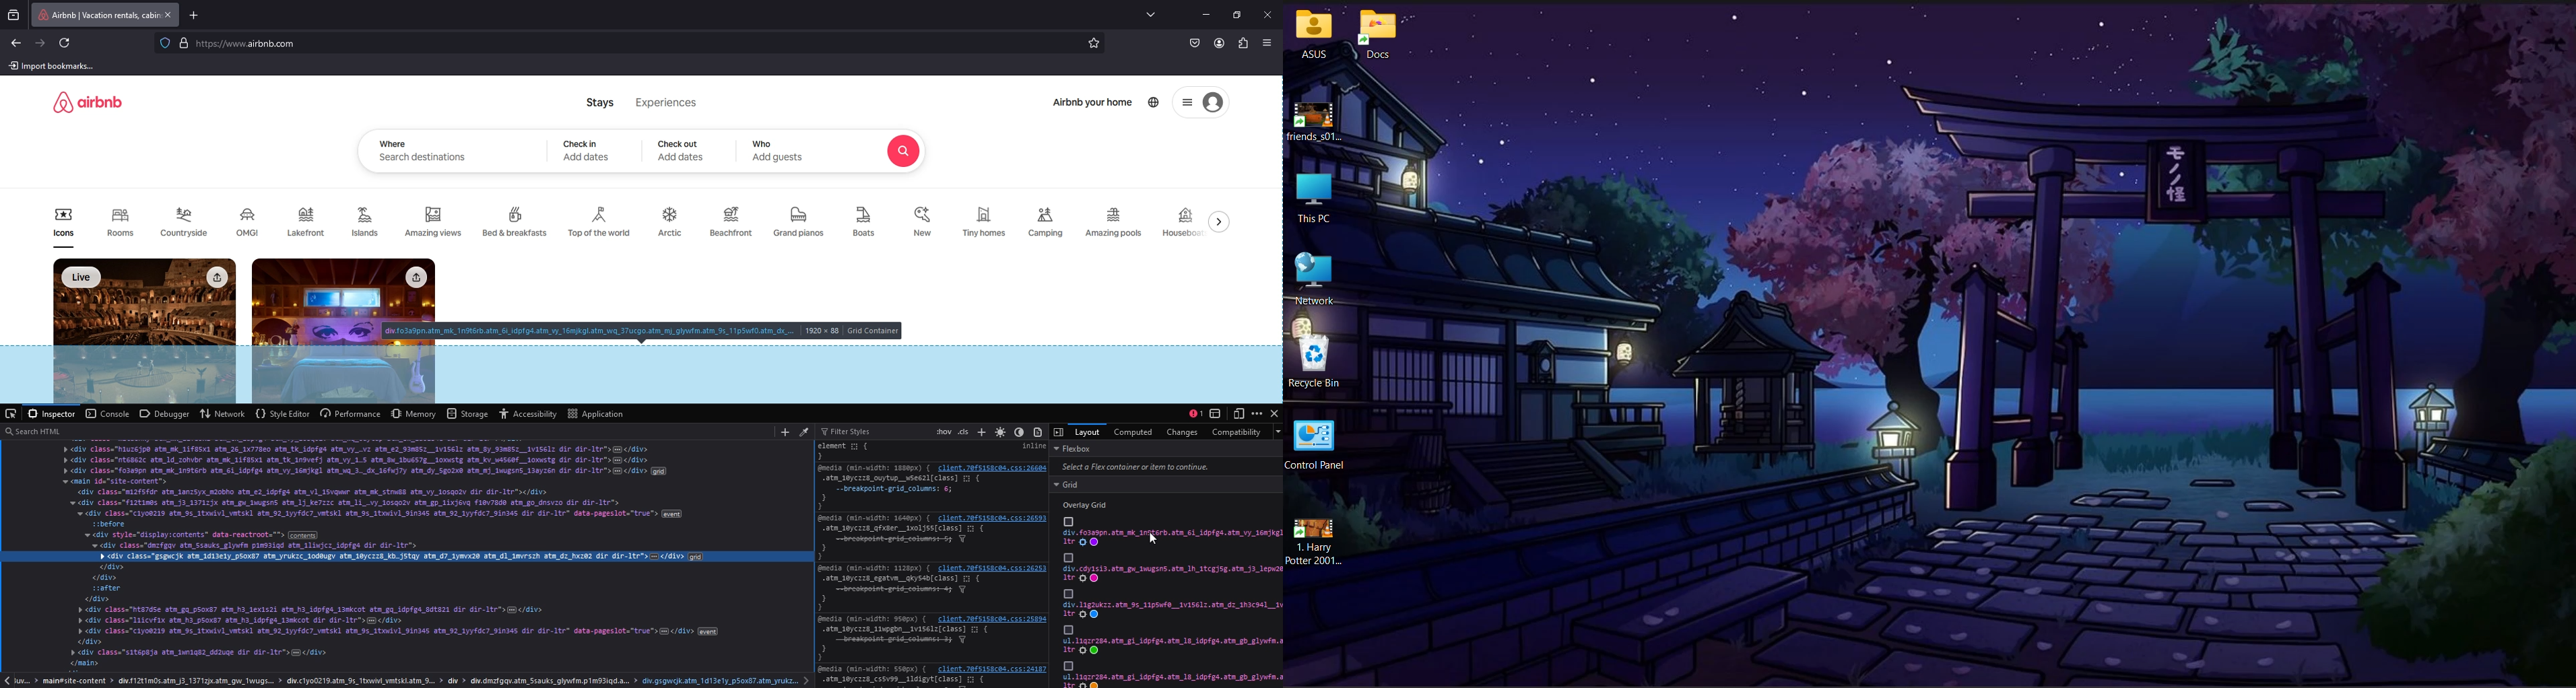 The image size is (2576, 700). What do you see at coordinates (1046, 222) in the screenshot?
I see `camping` at bounding box center [1046, 222].